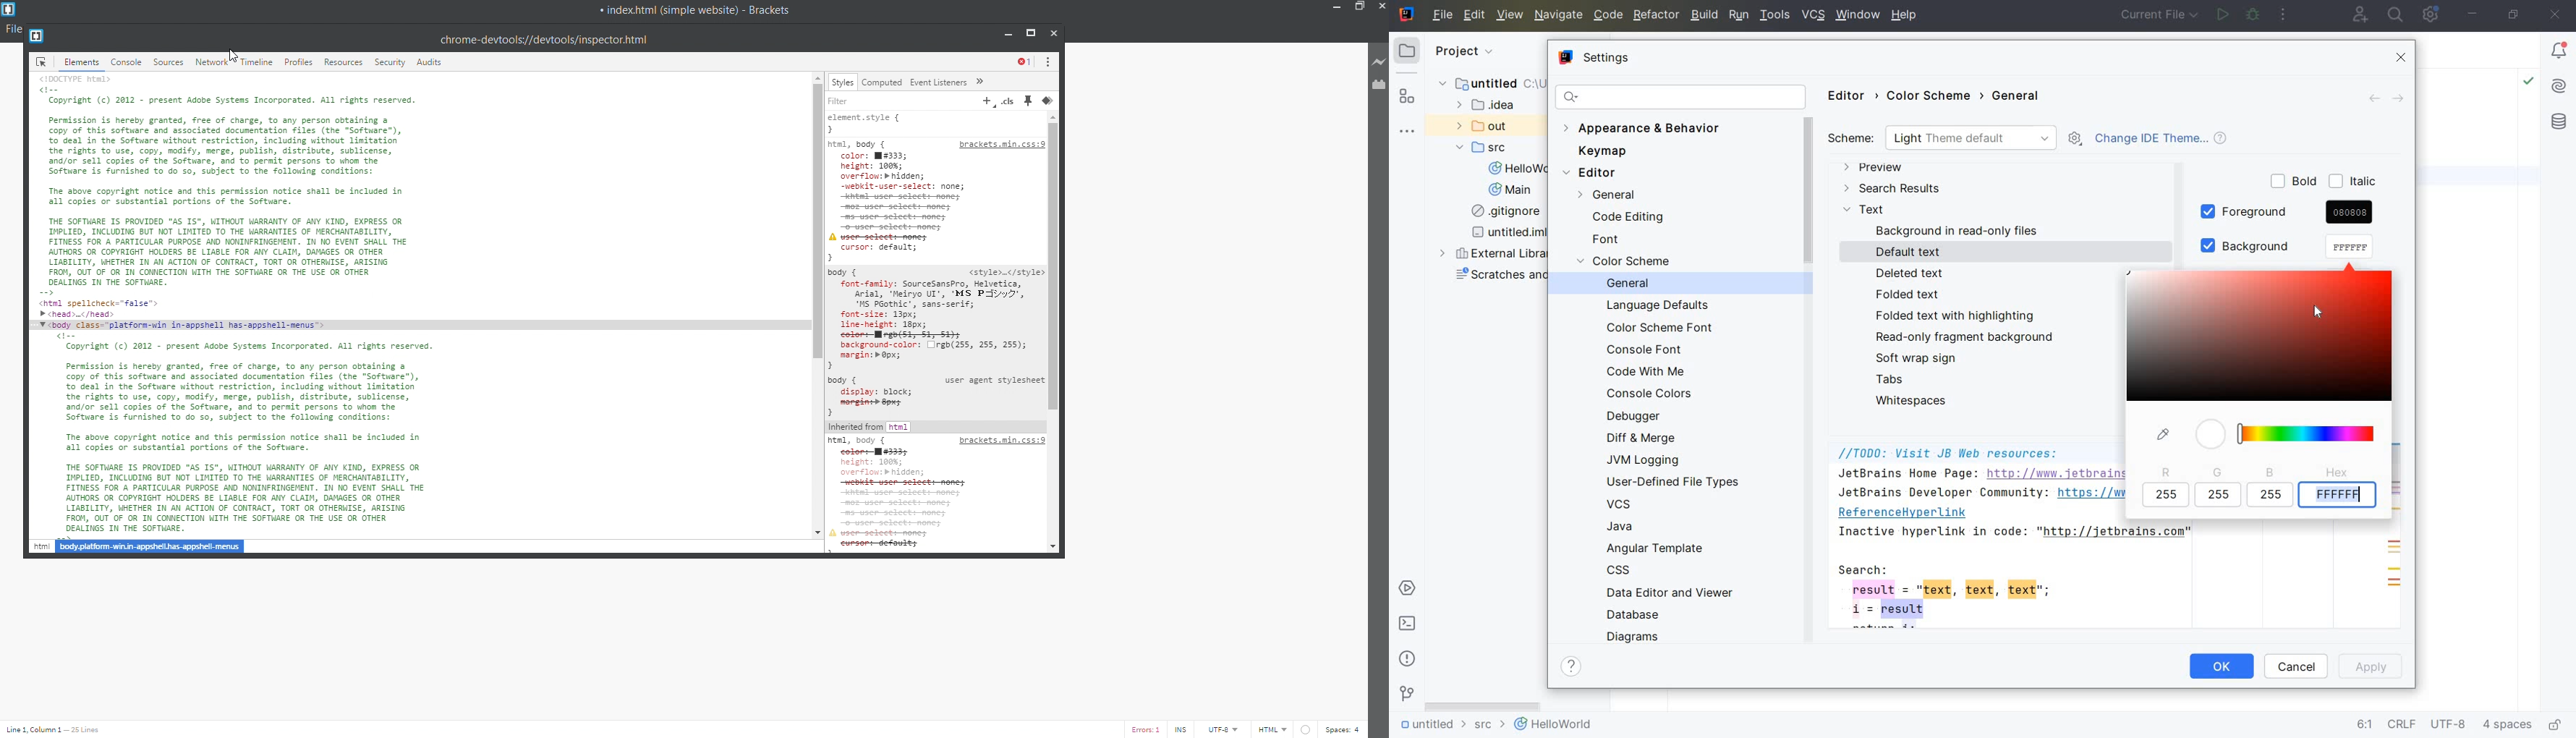  Describe the element at coordinates (652, 8) in the screenshot. I see `title bar` at that location.